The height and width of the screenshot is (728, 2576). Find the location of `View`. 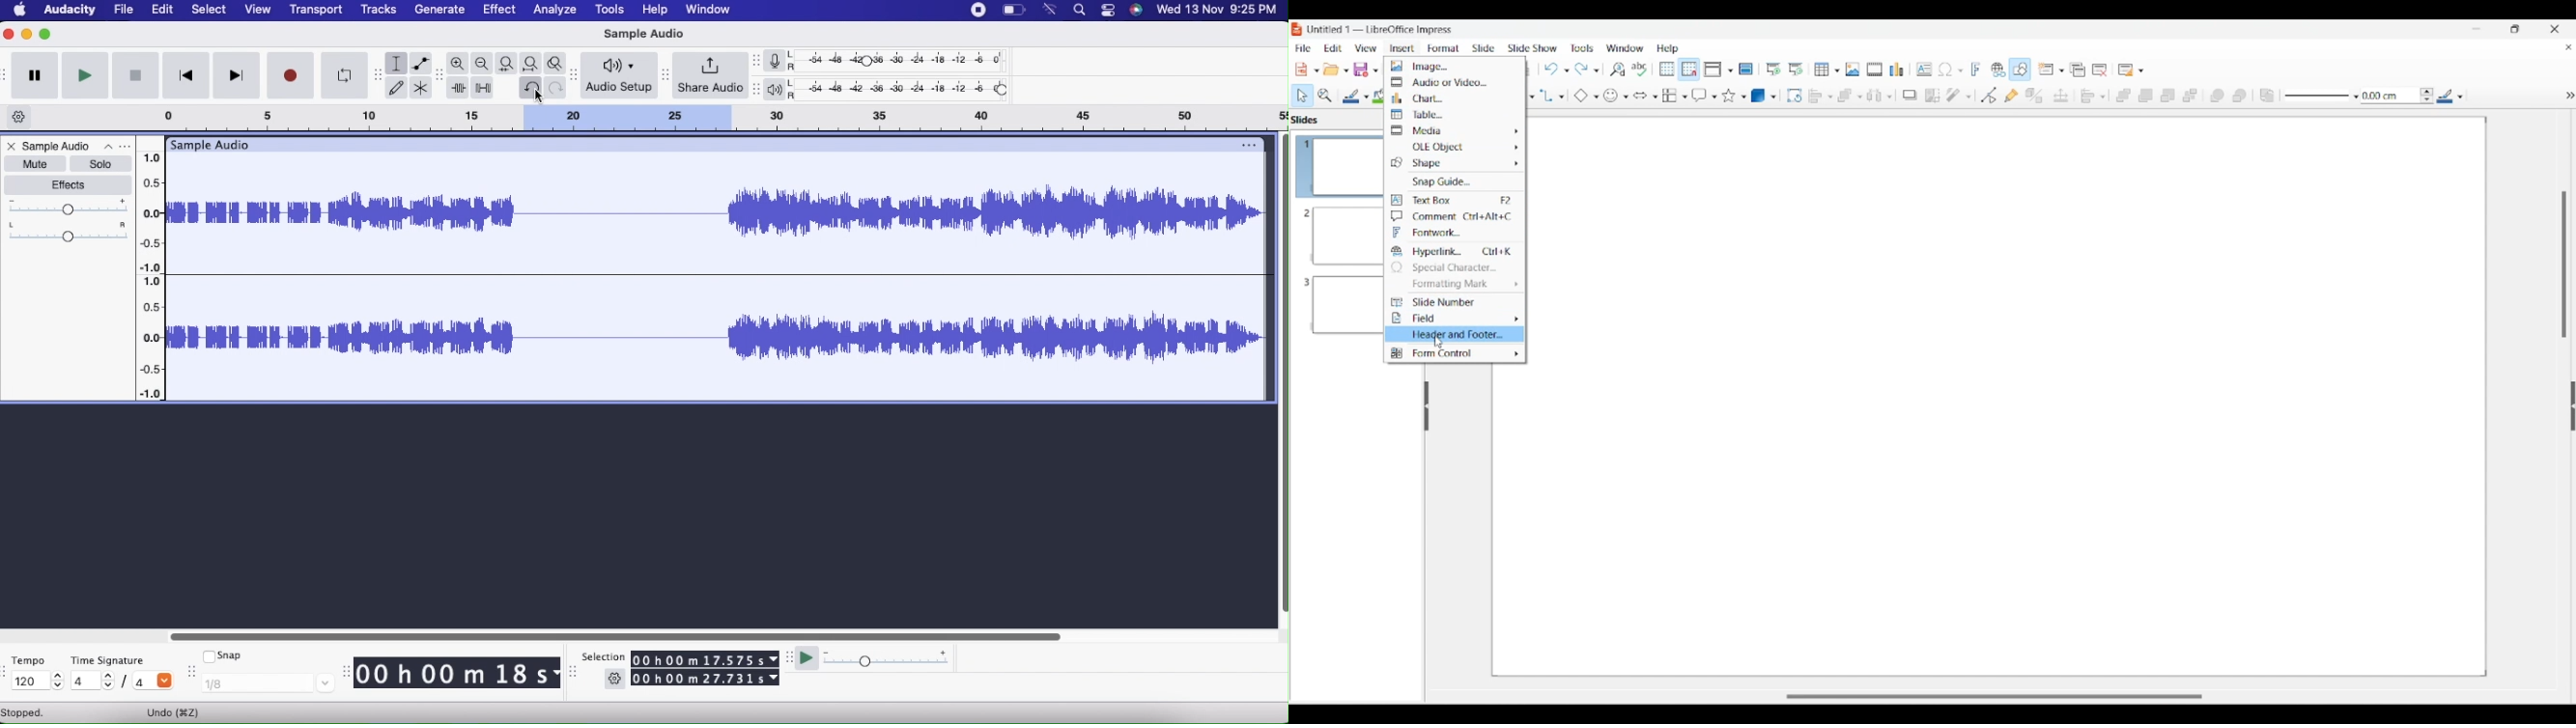

View is located at coordinates (257, 9).